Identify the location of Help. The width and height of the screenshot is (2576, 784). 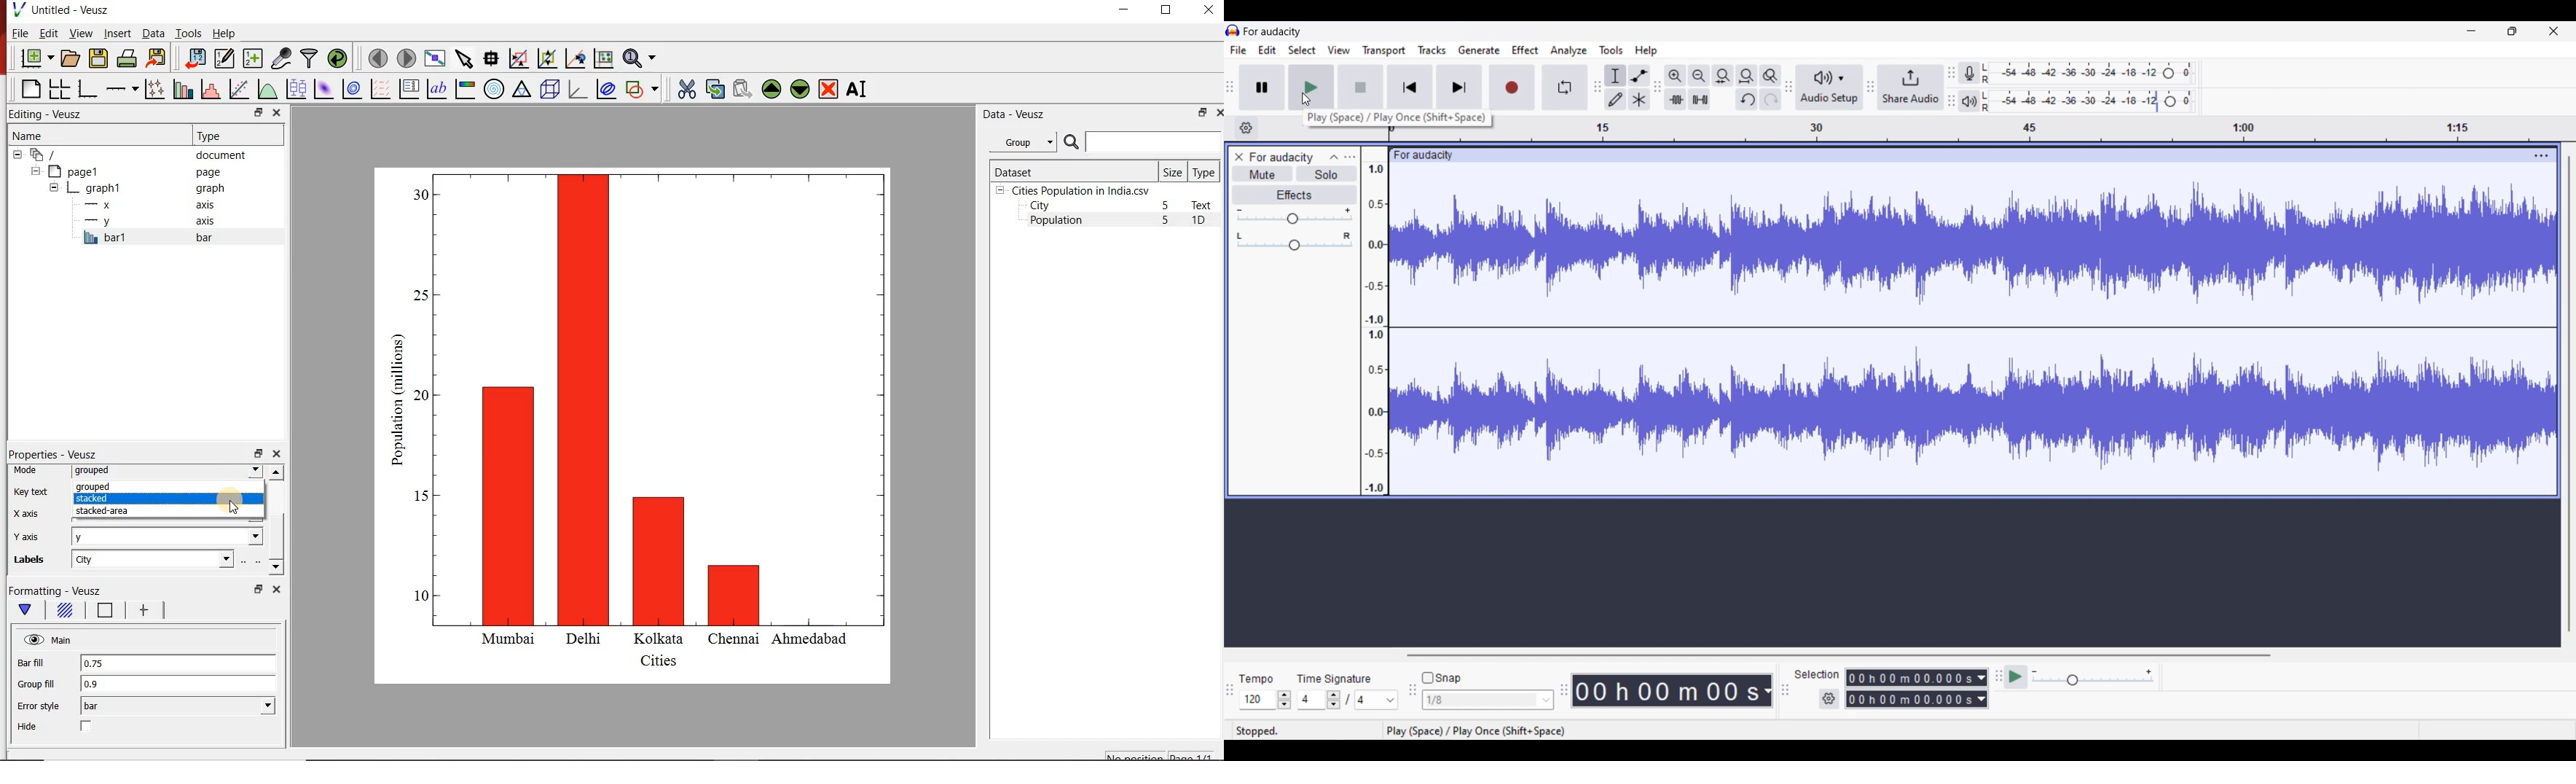
(225, 33).